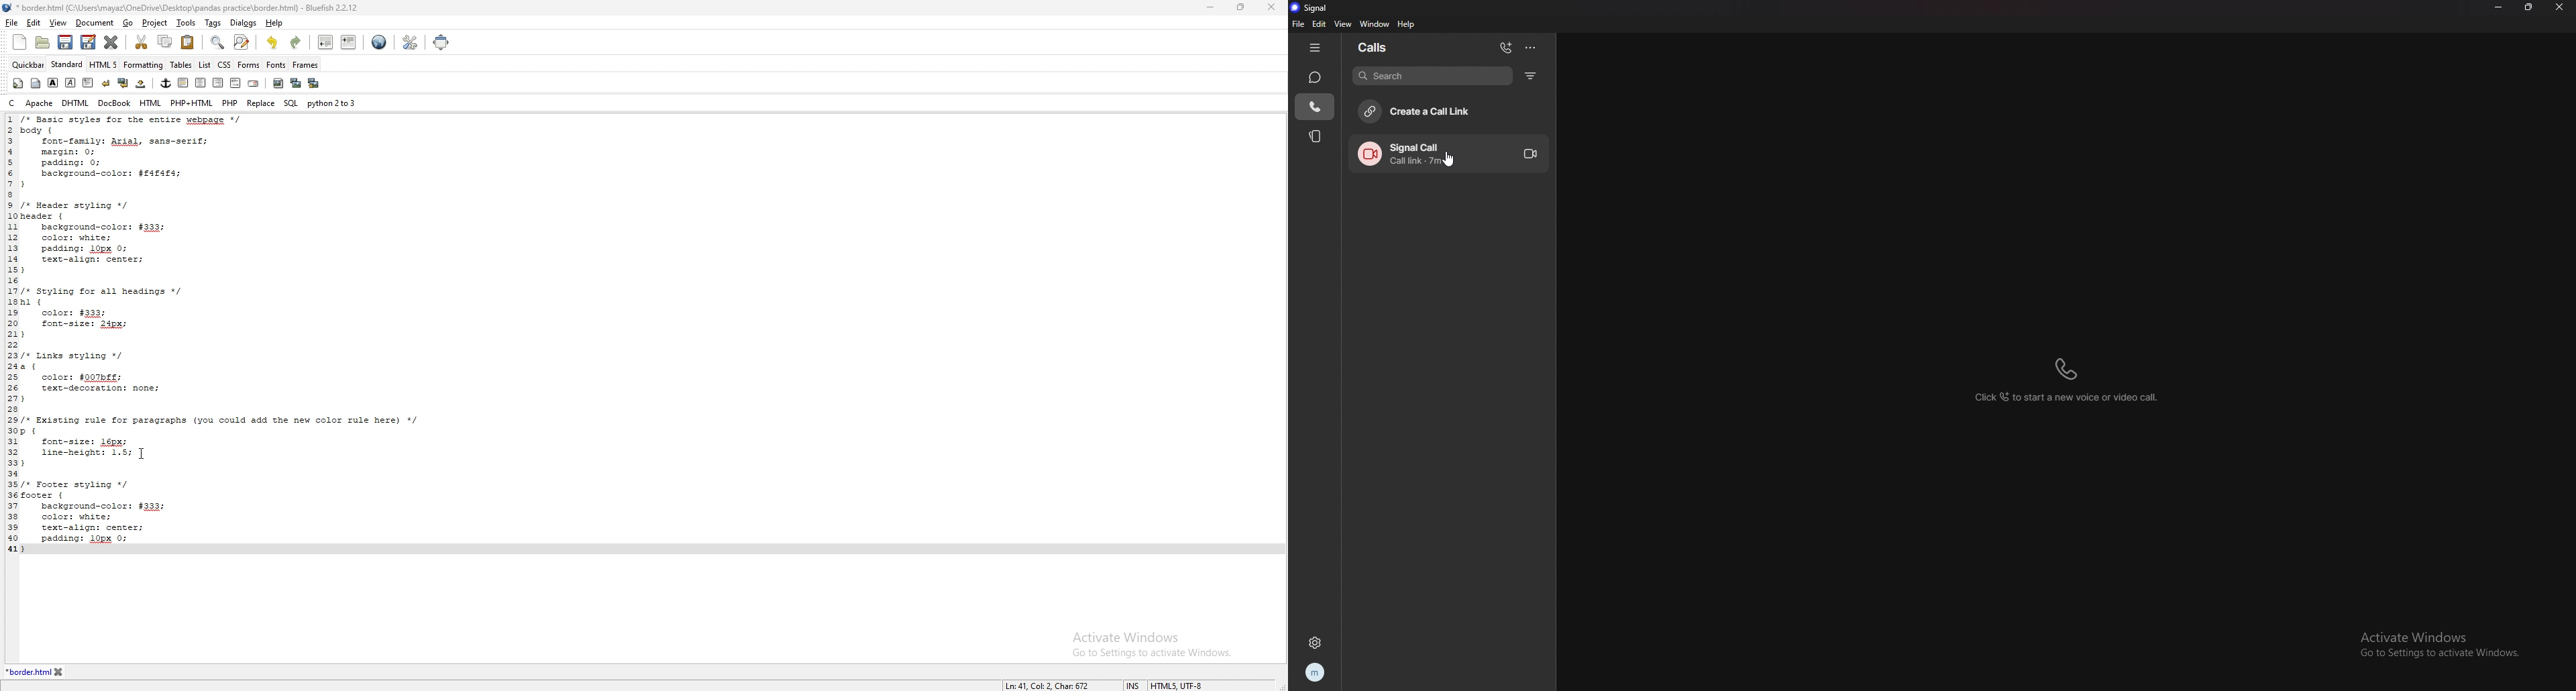 The height and width of the screenshot is (700, 2576). I want to click on window, so click(1375, 24).